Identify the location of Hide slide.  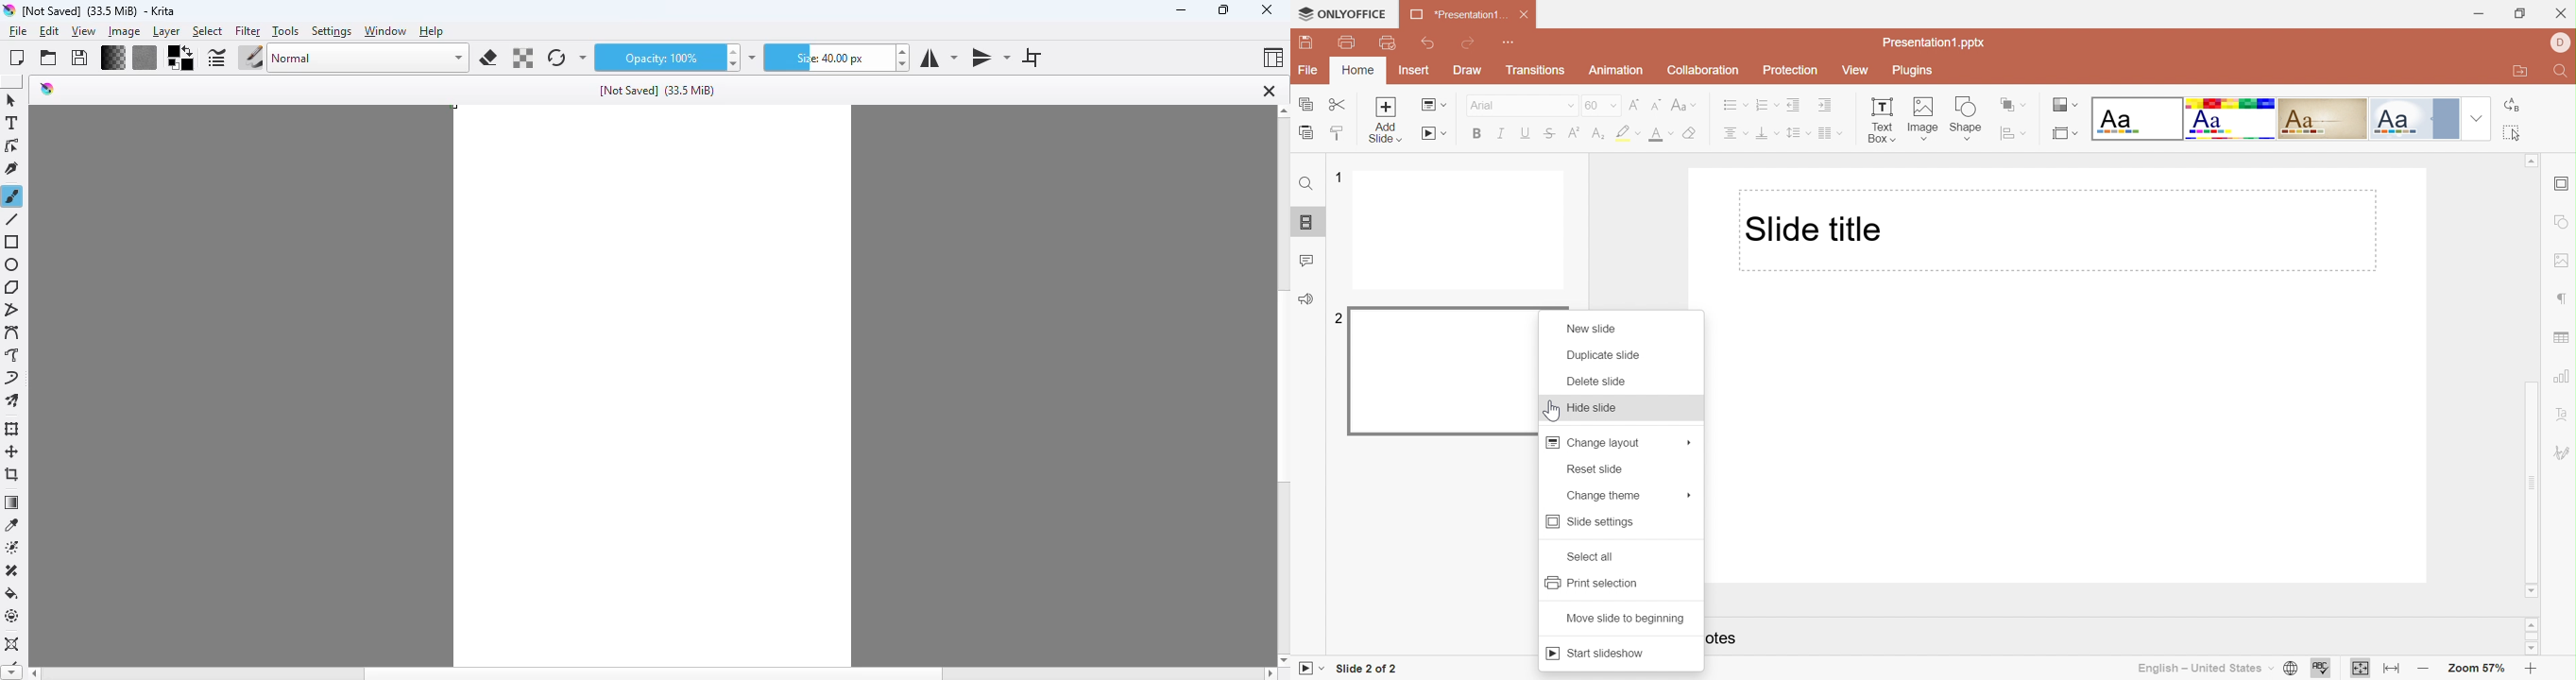
(1604, 407).